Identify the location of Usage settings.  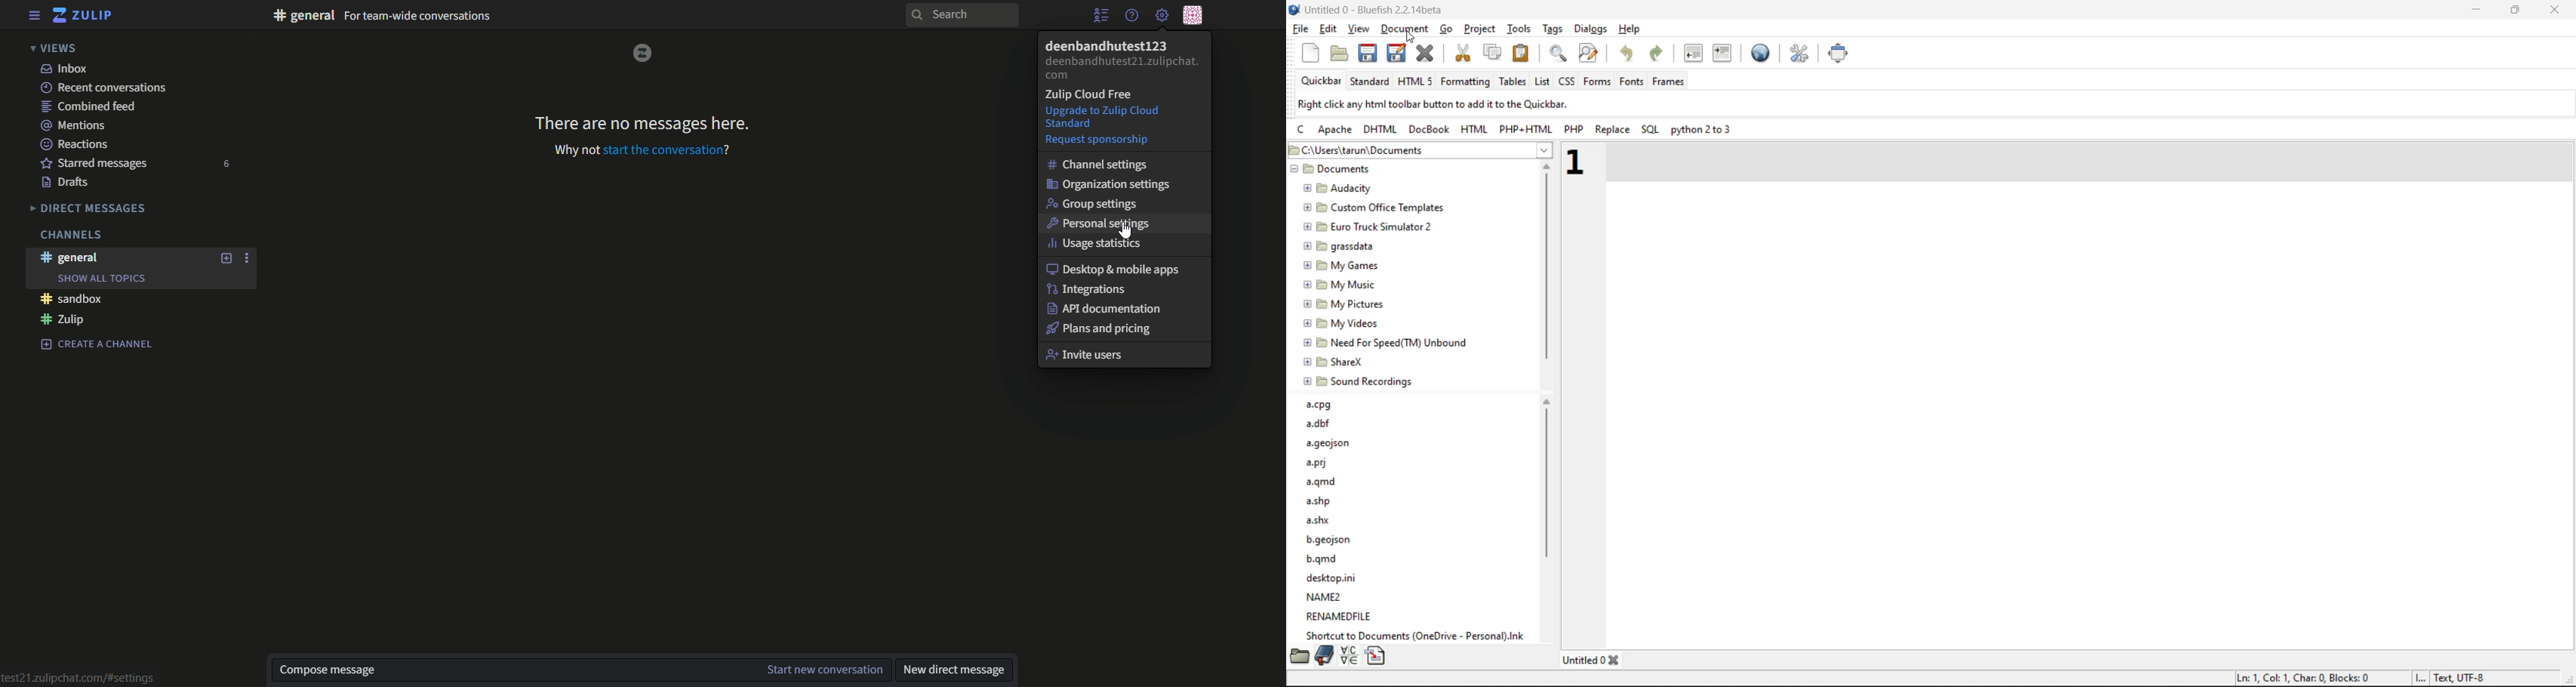
(1100, 243).